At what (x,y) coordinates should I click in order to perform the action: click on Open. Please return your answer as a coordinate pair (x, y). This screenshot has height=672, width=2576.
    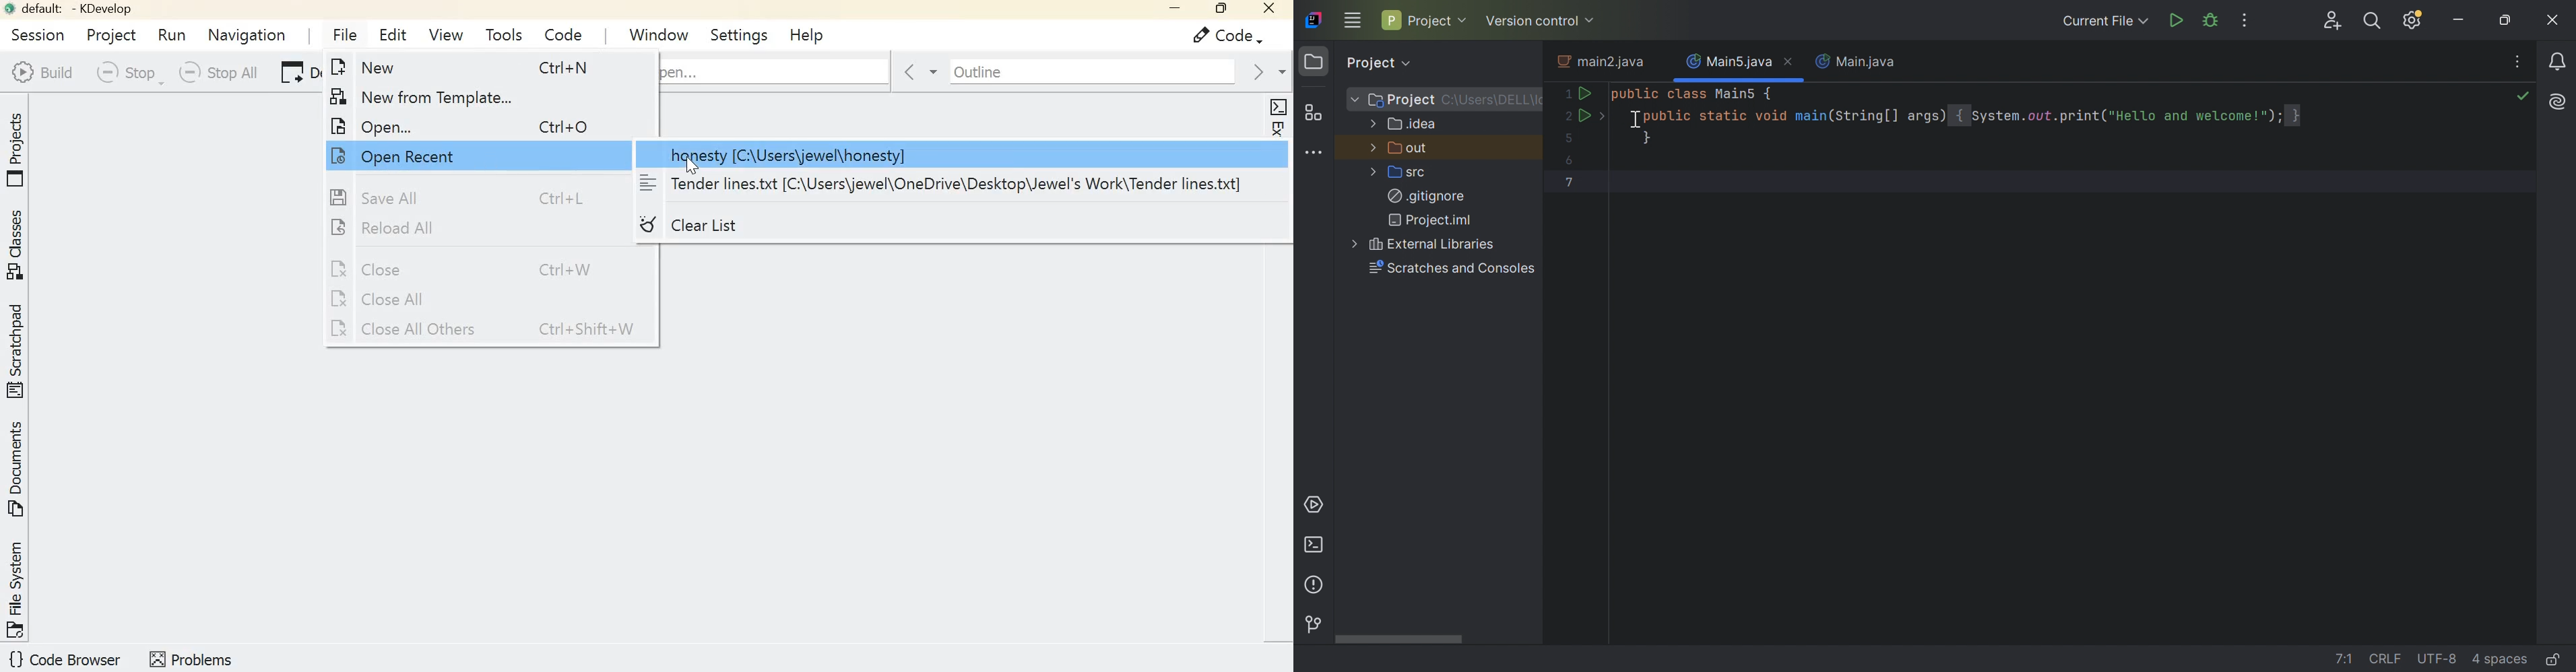
    Looking at the image, I should click on (469, 124).